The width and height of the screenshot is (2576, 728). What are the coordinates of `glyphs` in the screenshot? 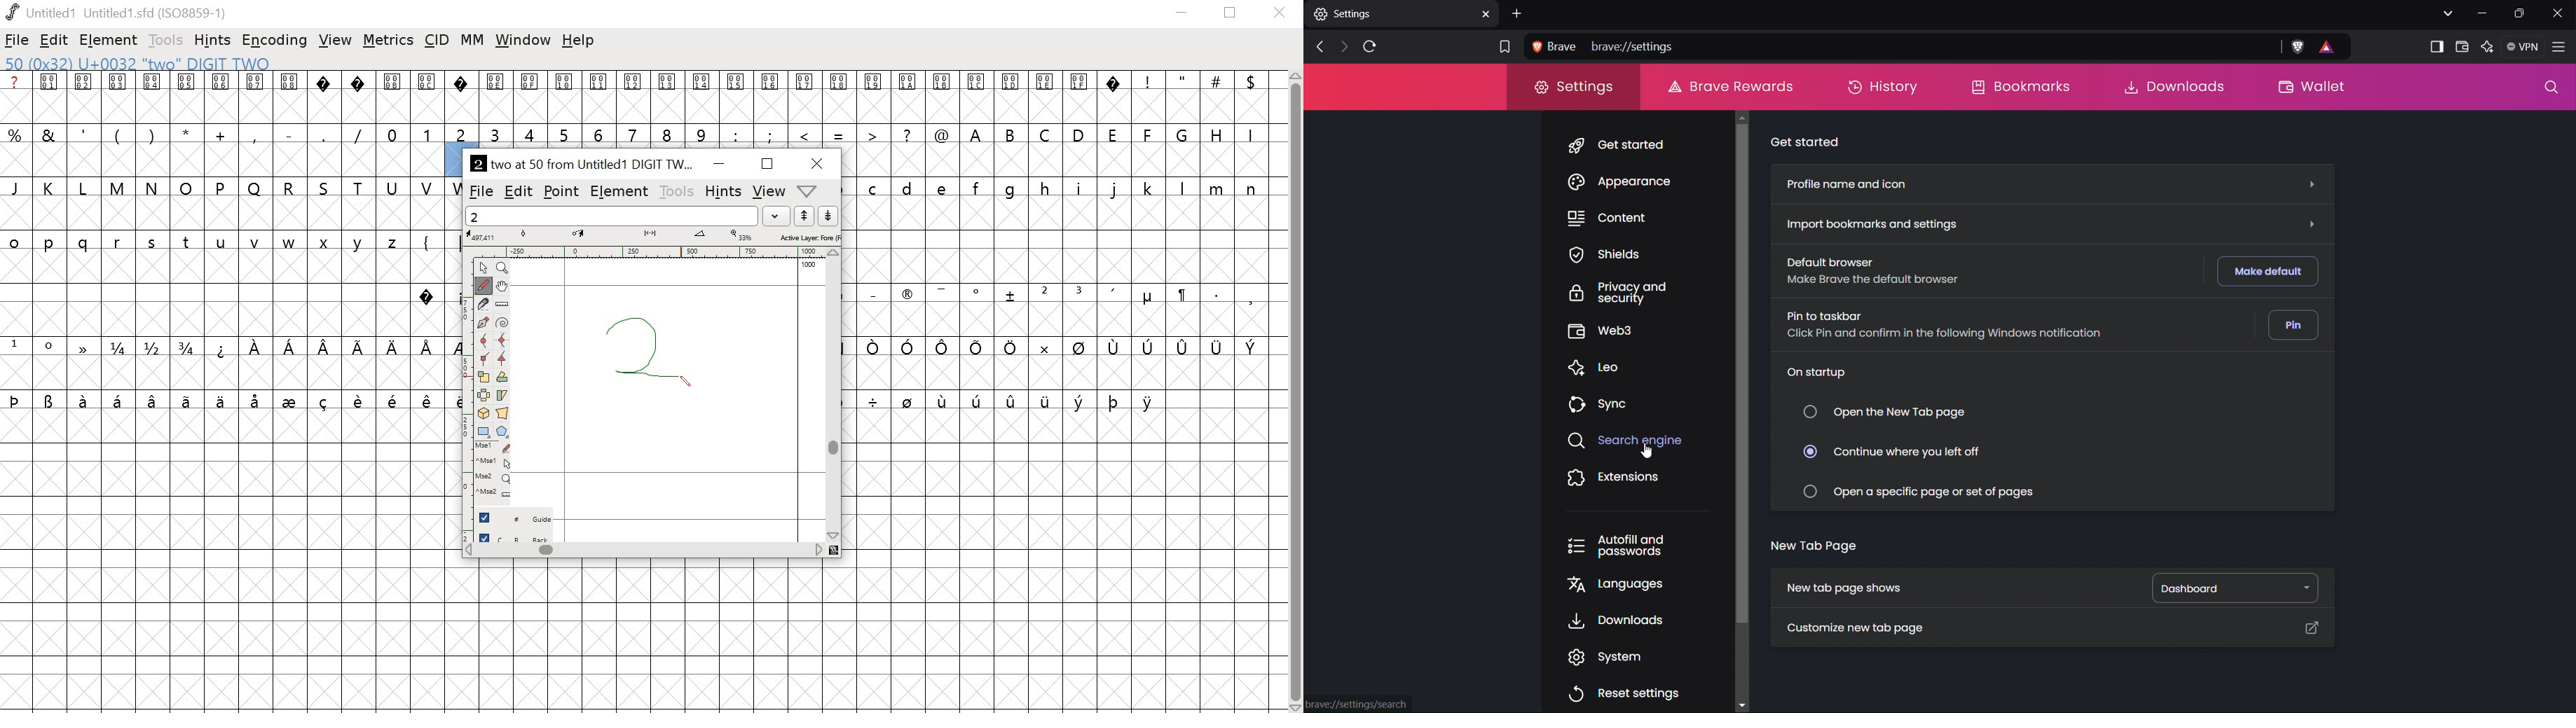 It's located at (228, 245).